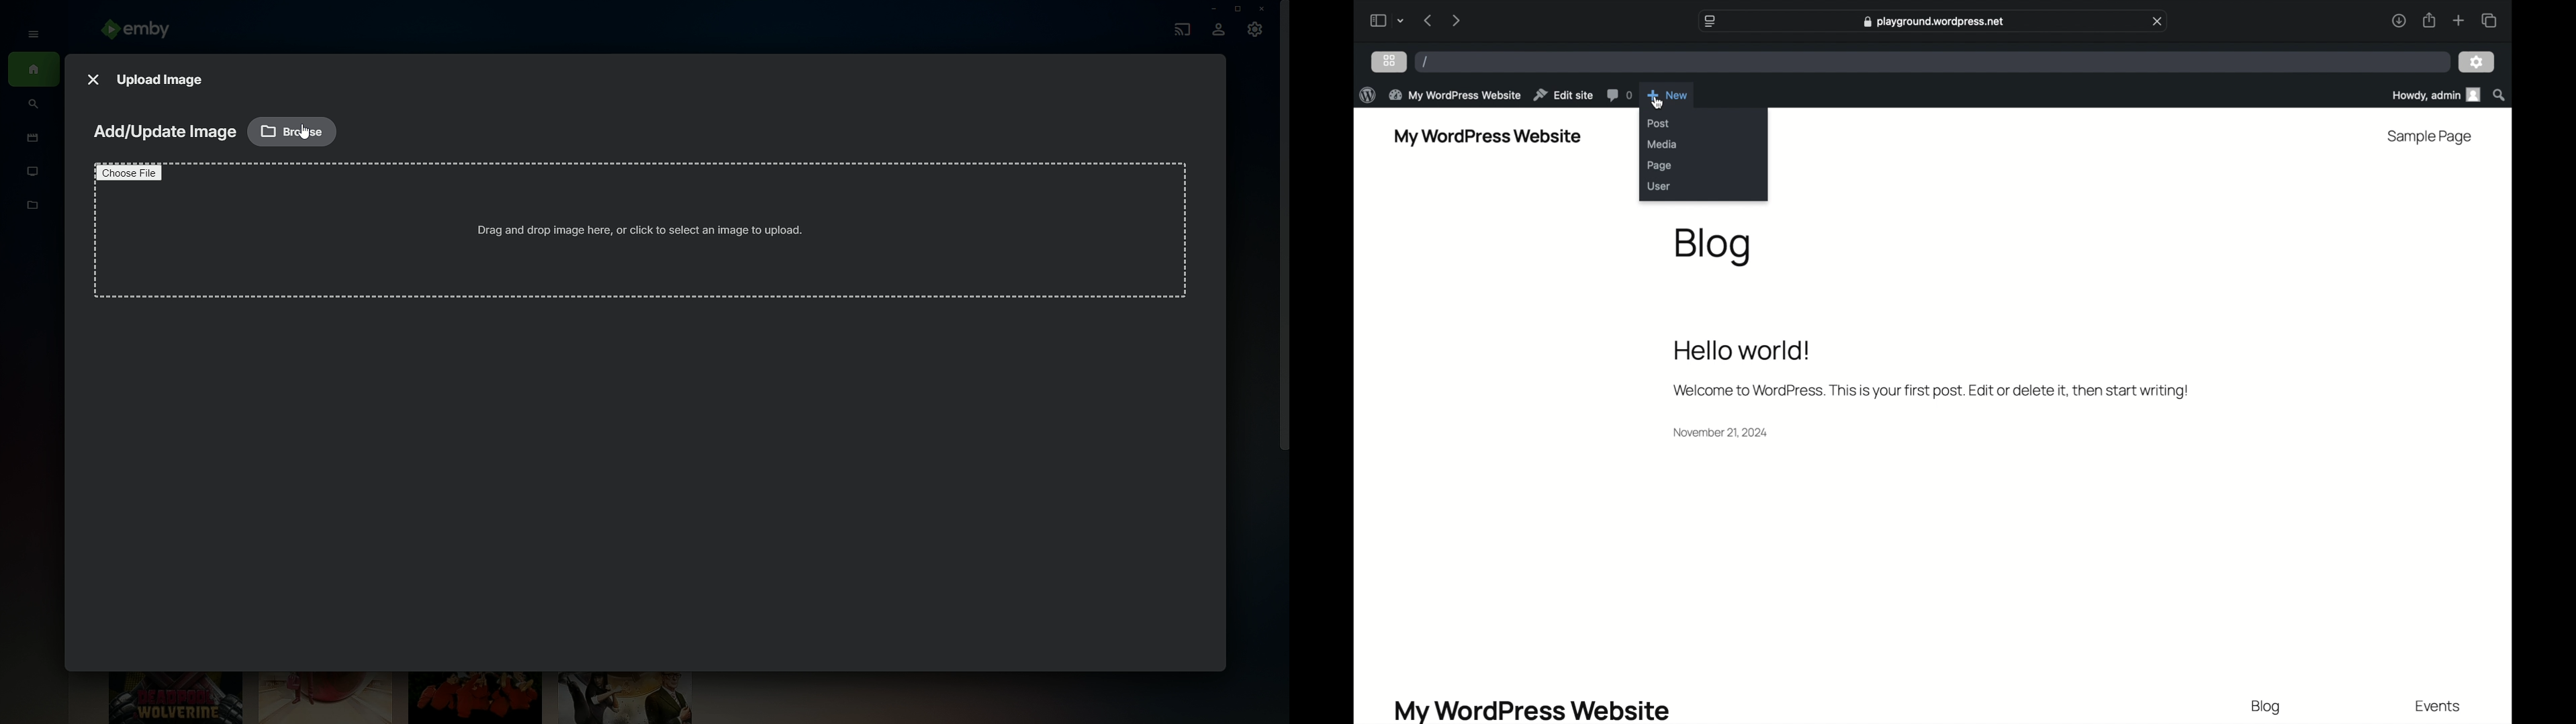 The height and width of the screenshot is (728, 2576). I want to click on settings, so click(2477, 63).